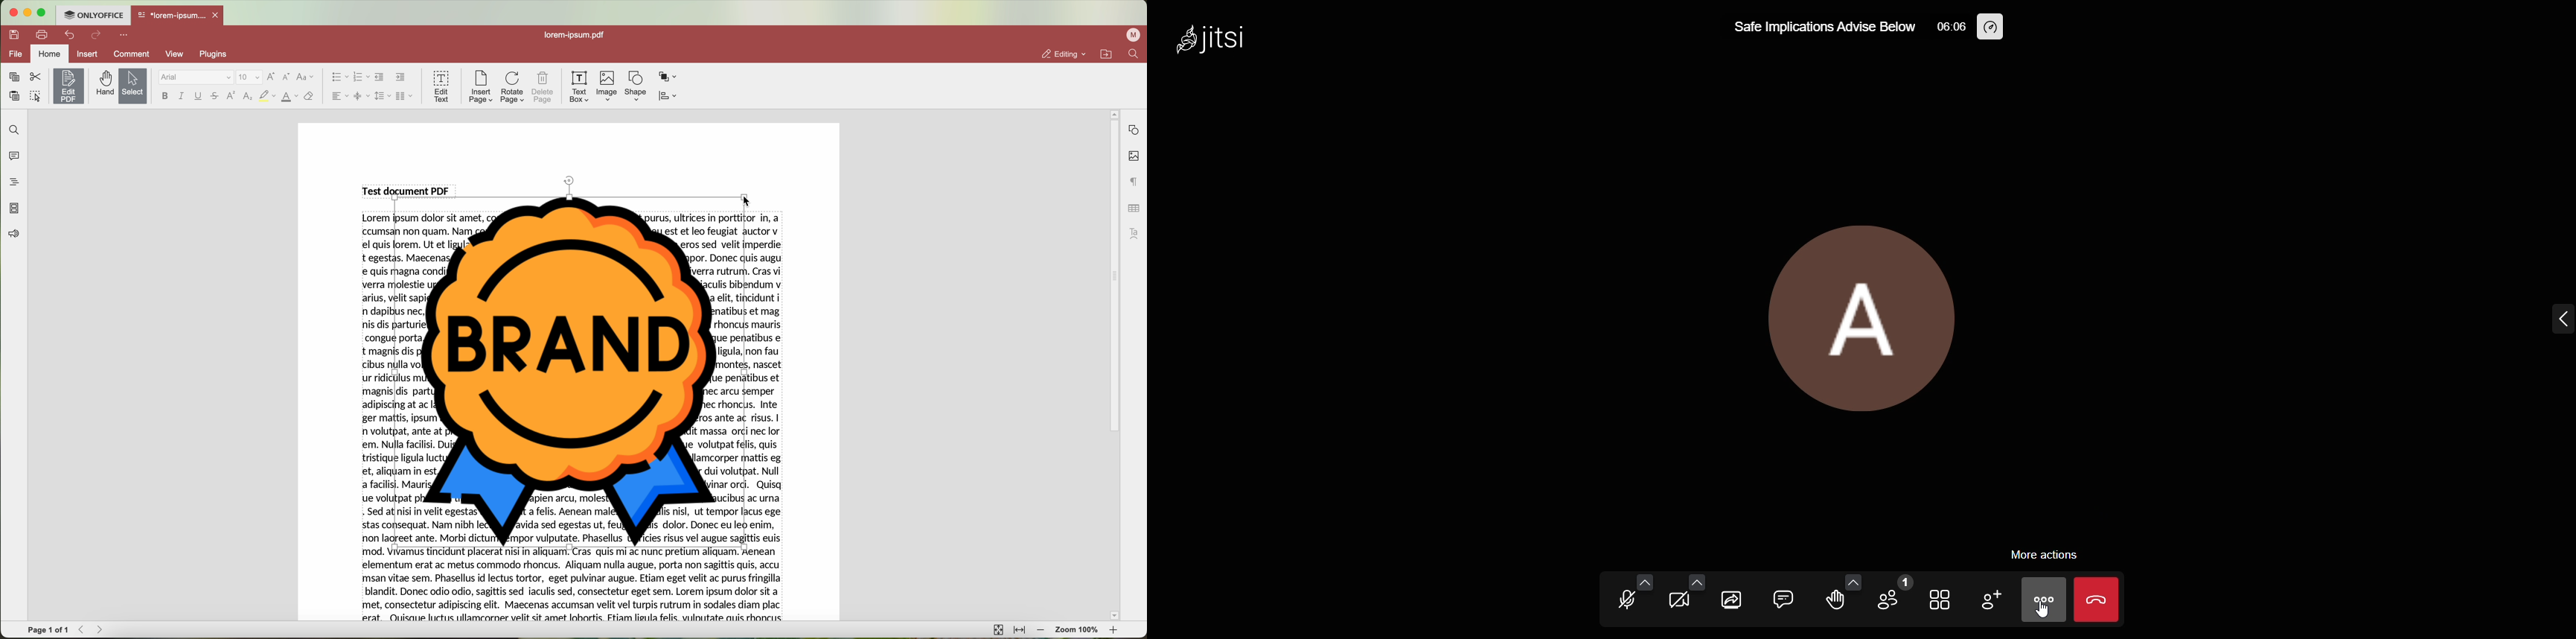 The width and height of the screenshot is (2576, 644). What do you see at coordinates (287, 78) in the screenshot?
I see `decrement font size` at bounding box center [287, 78].